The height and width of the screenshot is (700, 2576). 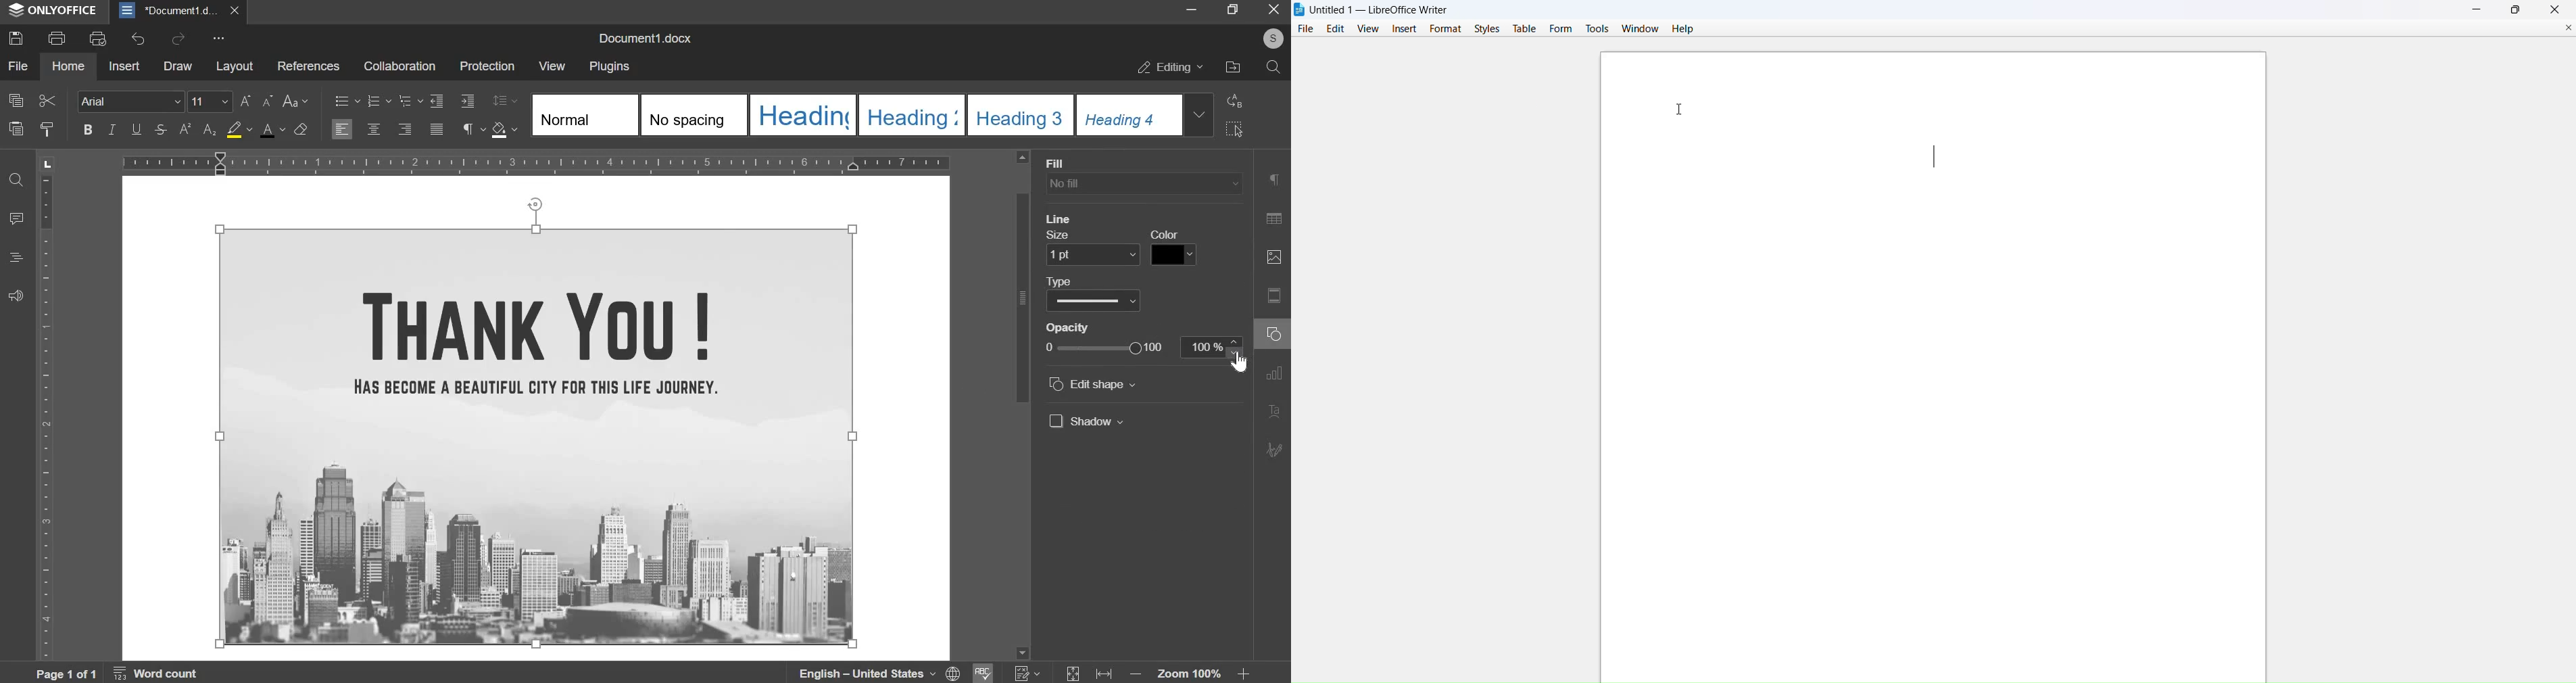 What do you see at coordinates (1233, 10) in the screenshot?
I see `restore` at bounding box center [1233, 10].